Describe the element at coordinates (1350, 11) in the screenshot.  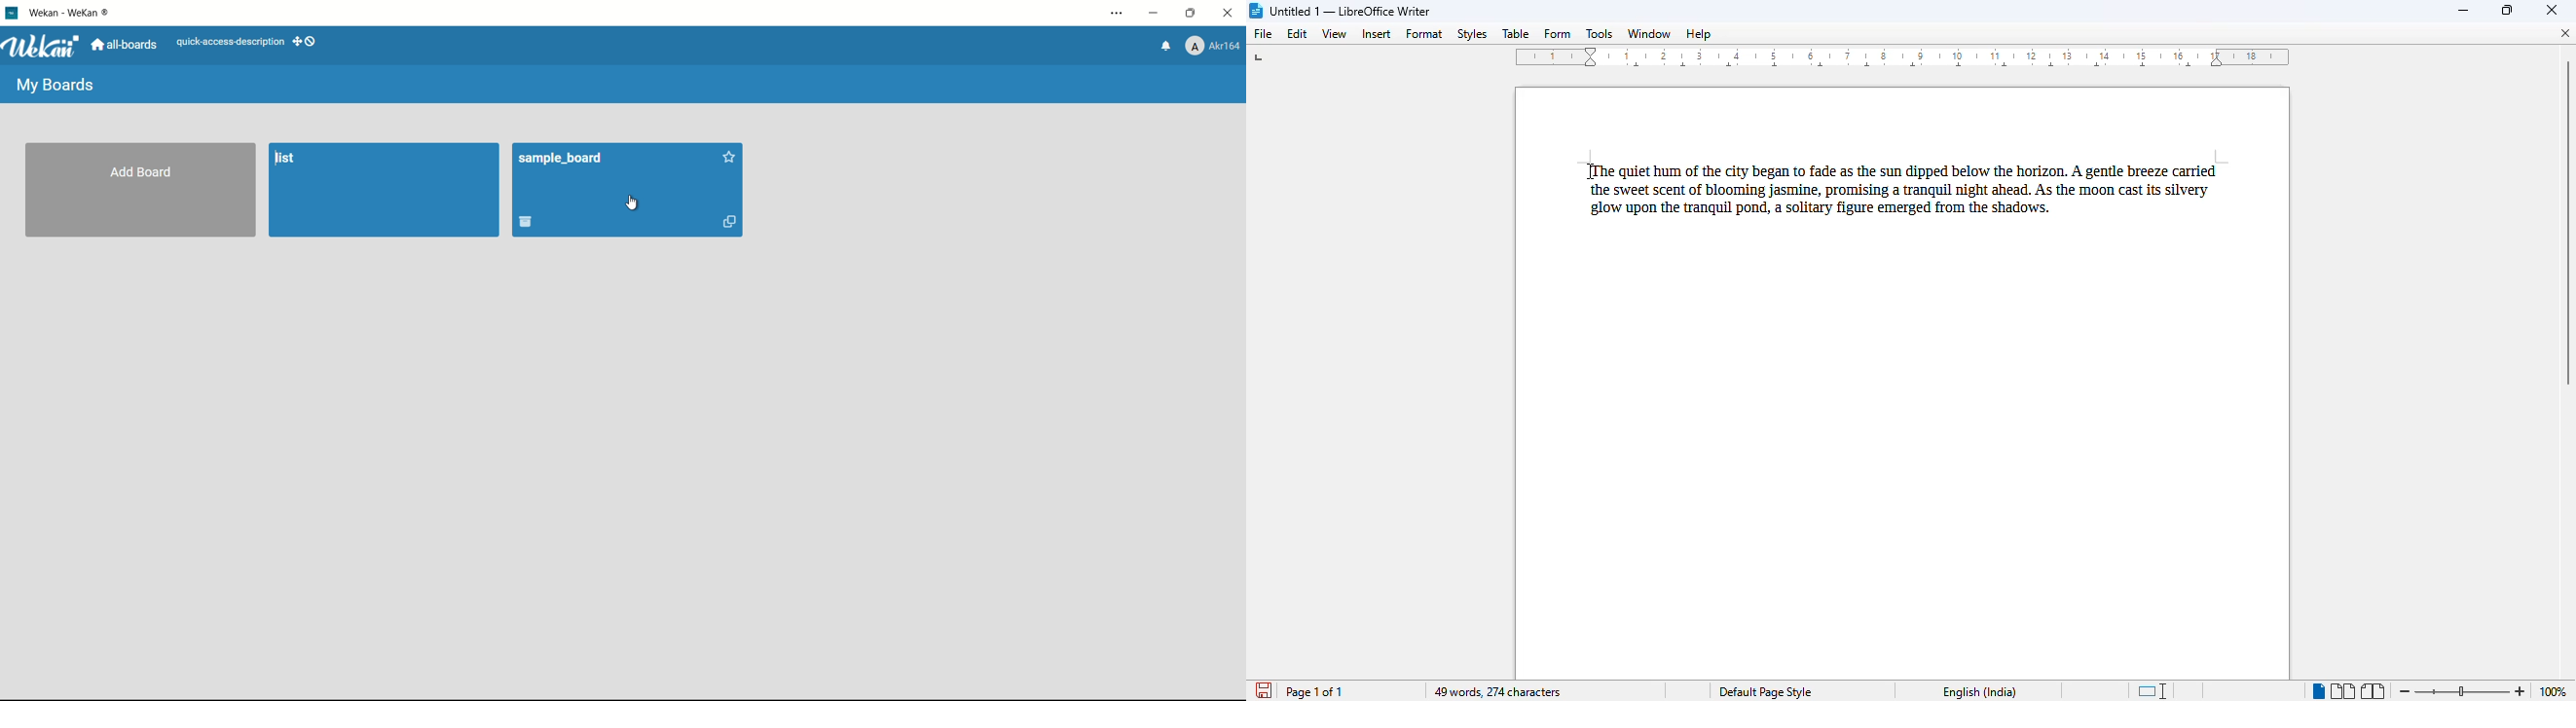
I see `title` at that location.